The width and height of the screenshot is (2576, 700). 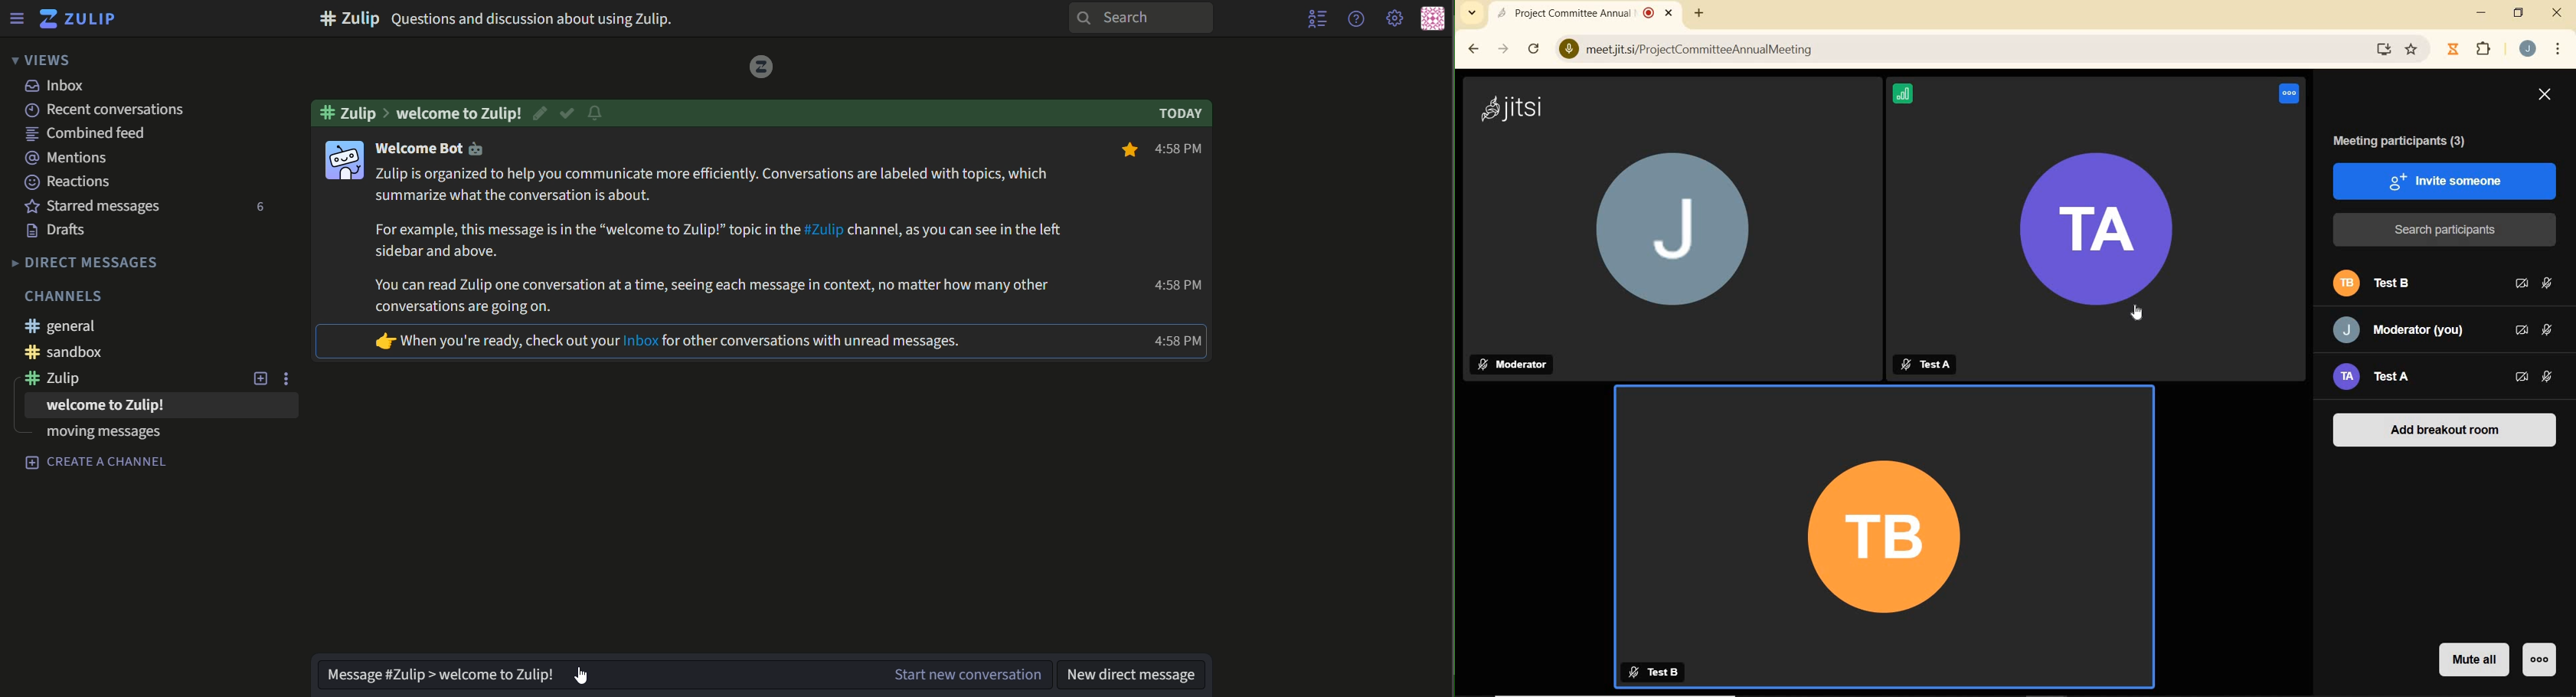 I want to click on text, so click(x=722, y=241).